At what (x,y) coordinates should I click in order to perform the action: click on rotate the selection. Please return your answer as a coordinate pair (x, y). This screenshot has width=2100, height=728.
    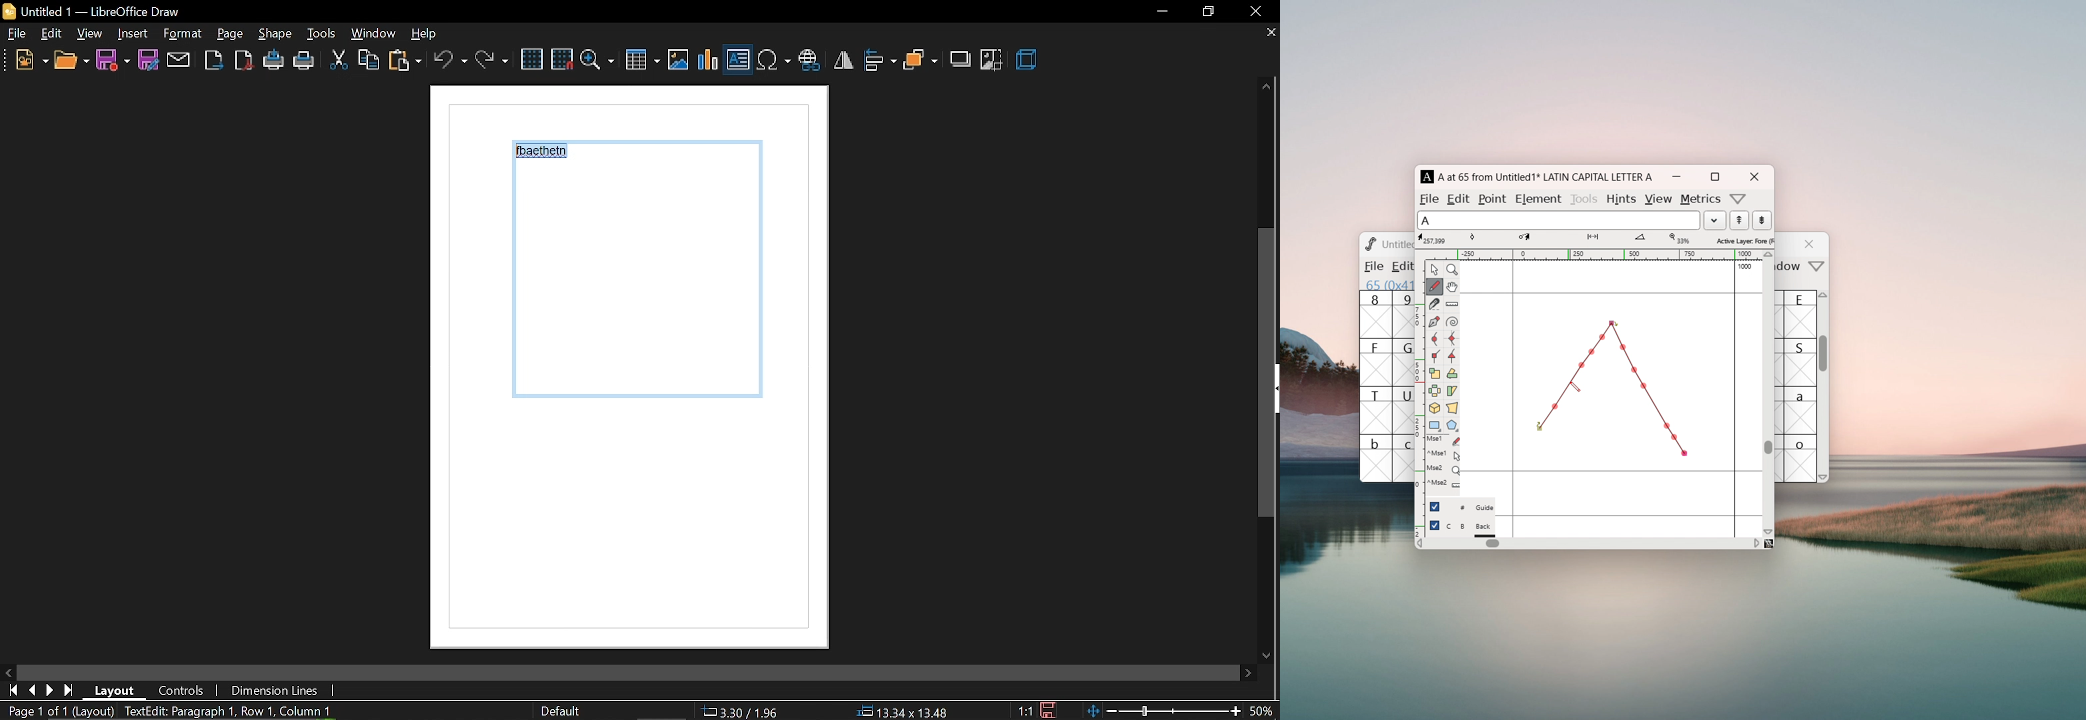
    Looking at the image, I should click on (1451, 375).